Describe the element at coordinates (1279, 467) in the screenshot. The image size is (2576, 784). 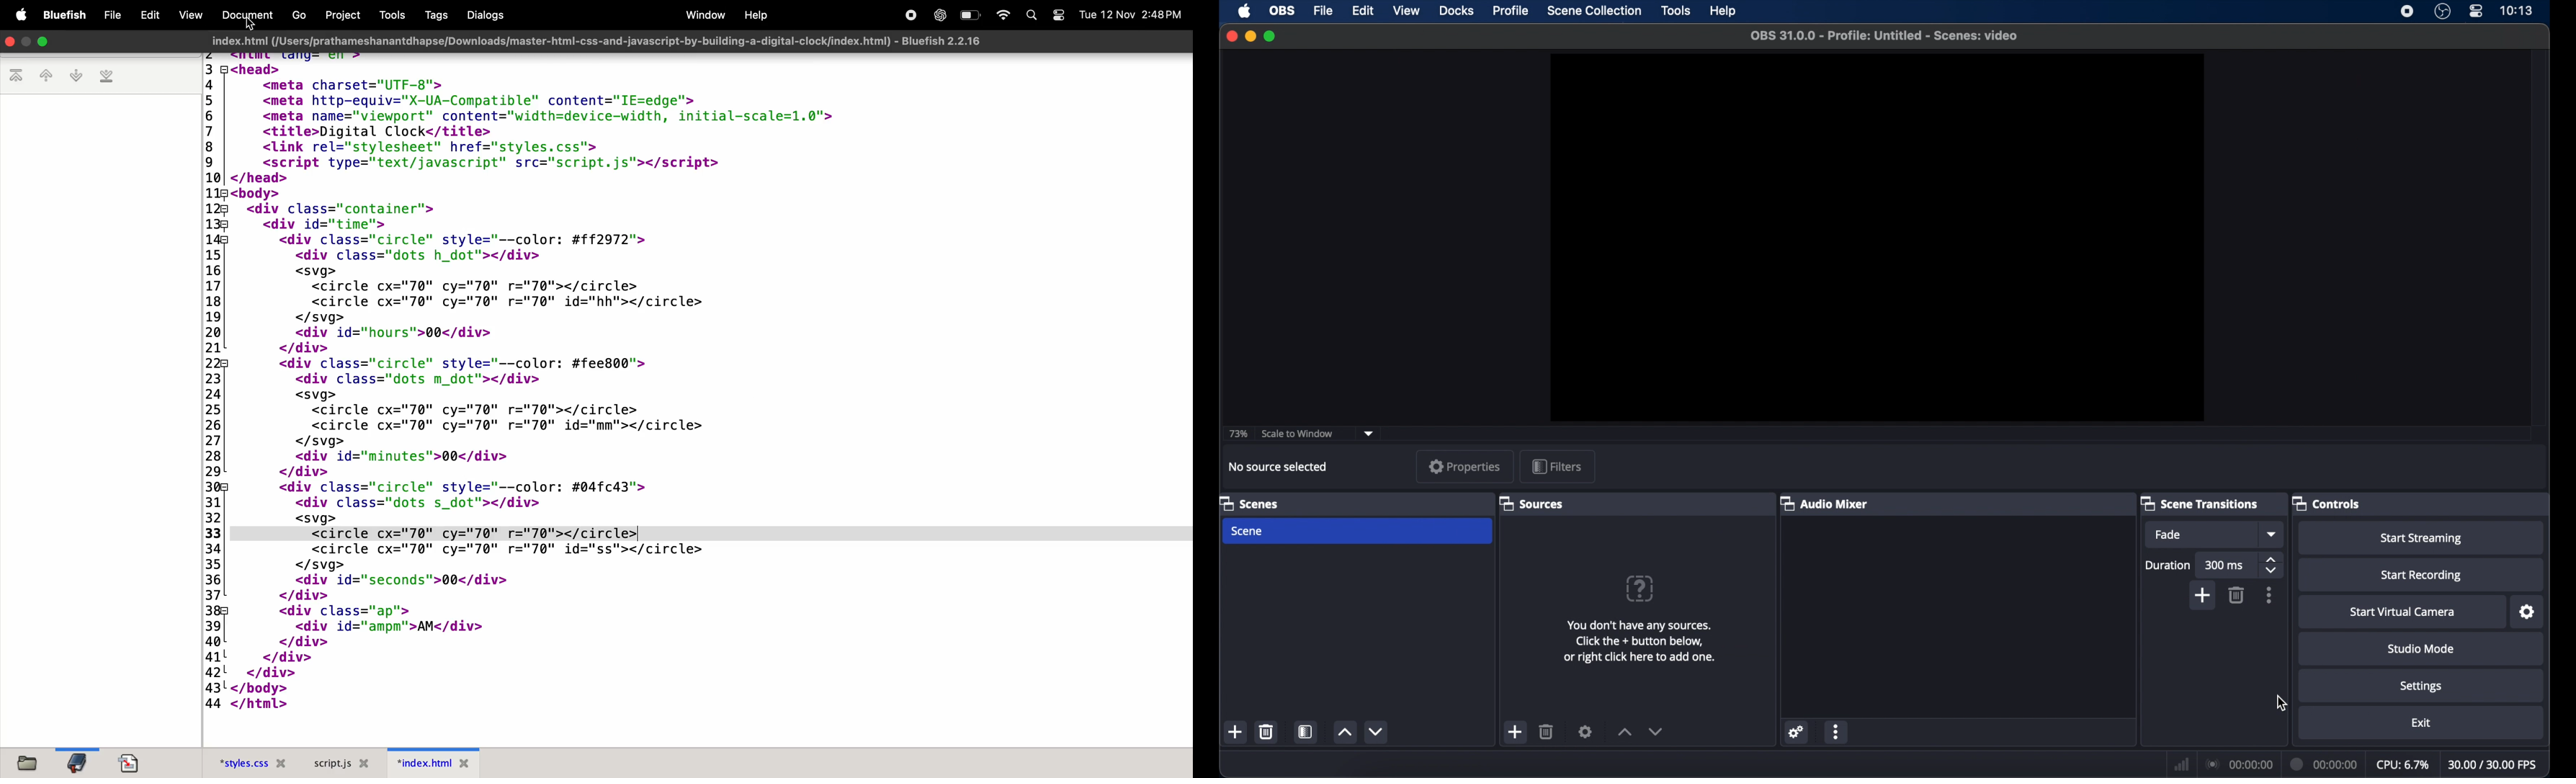
I see `no source selected` at that location.